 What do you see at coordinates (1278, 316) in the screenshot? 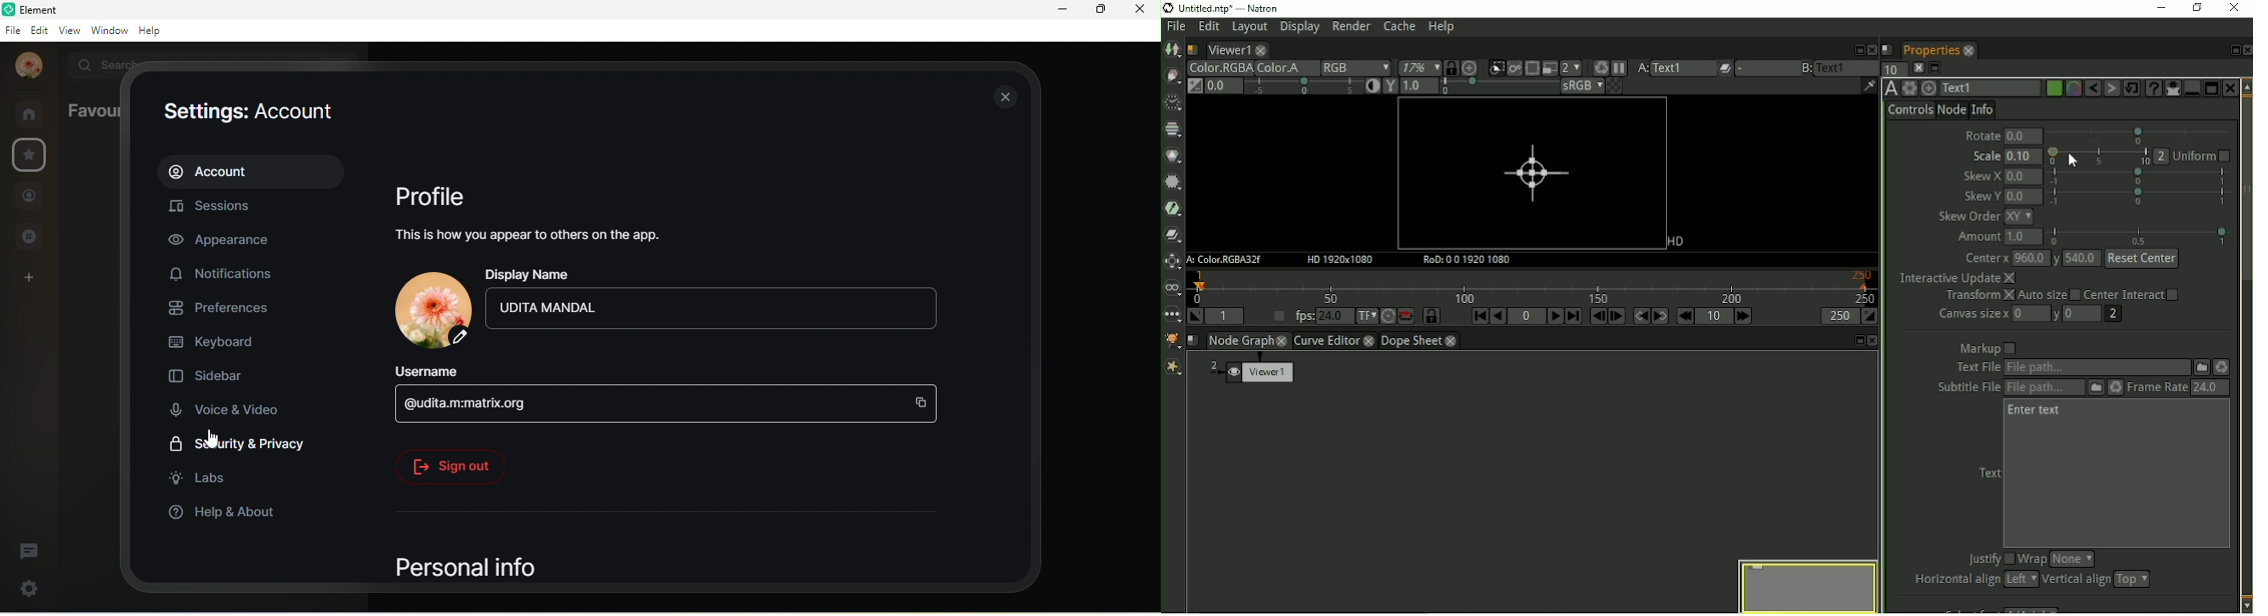
I see `Playback frame rate` at bounding box center [1278, 316].